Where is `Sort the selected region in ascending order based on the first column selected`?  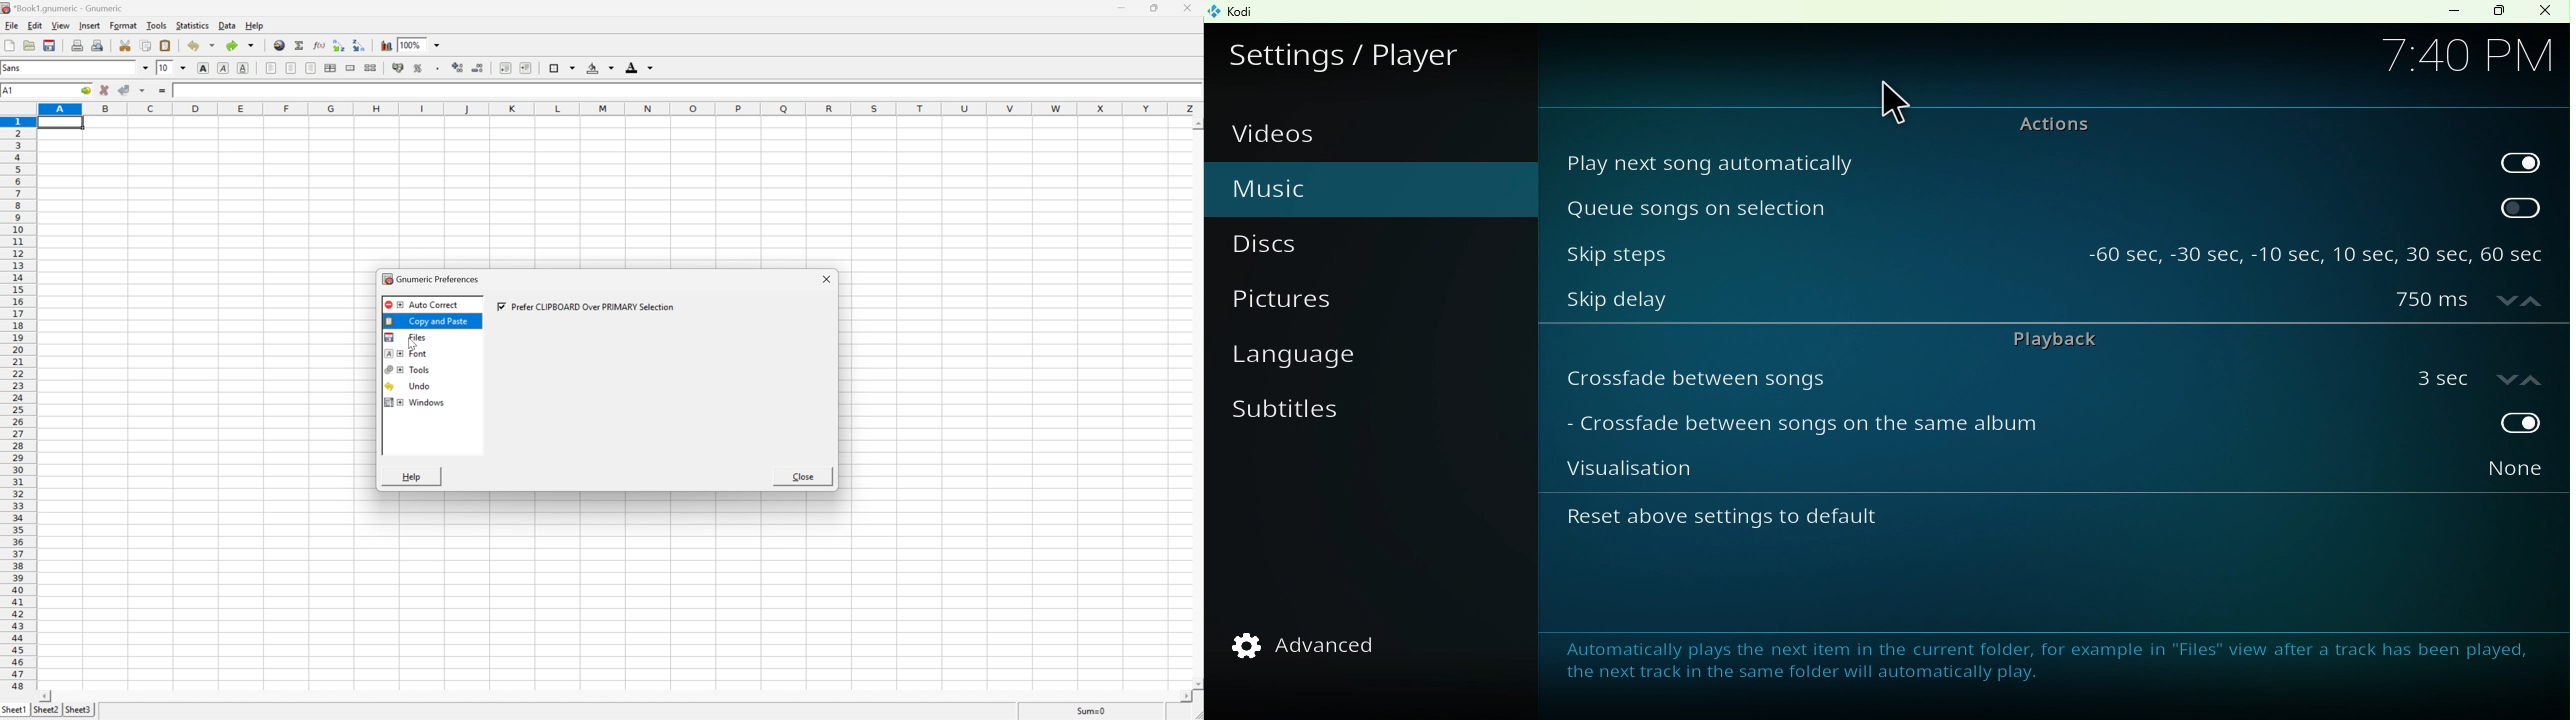
Sort the selected region in ascending order based on the first column selected is located at coordinates (338, 44).